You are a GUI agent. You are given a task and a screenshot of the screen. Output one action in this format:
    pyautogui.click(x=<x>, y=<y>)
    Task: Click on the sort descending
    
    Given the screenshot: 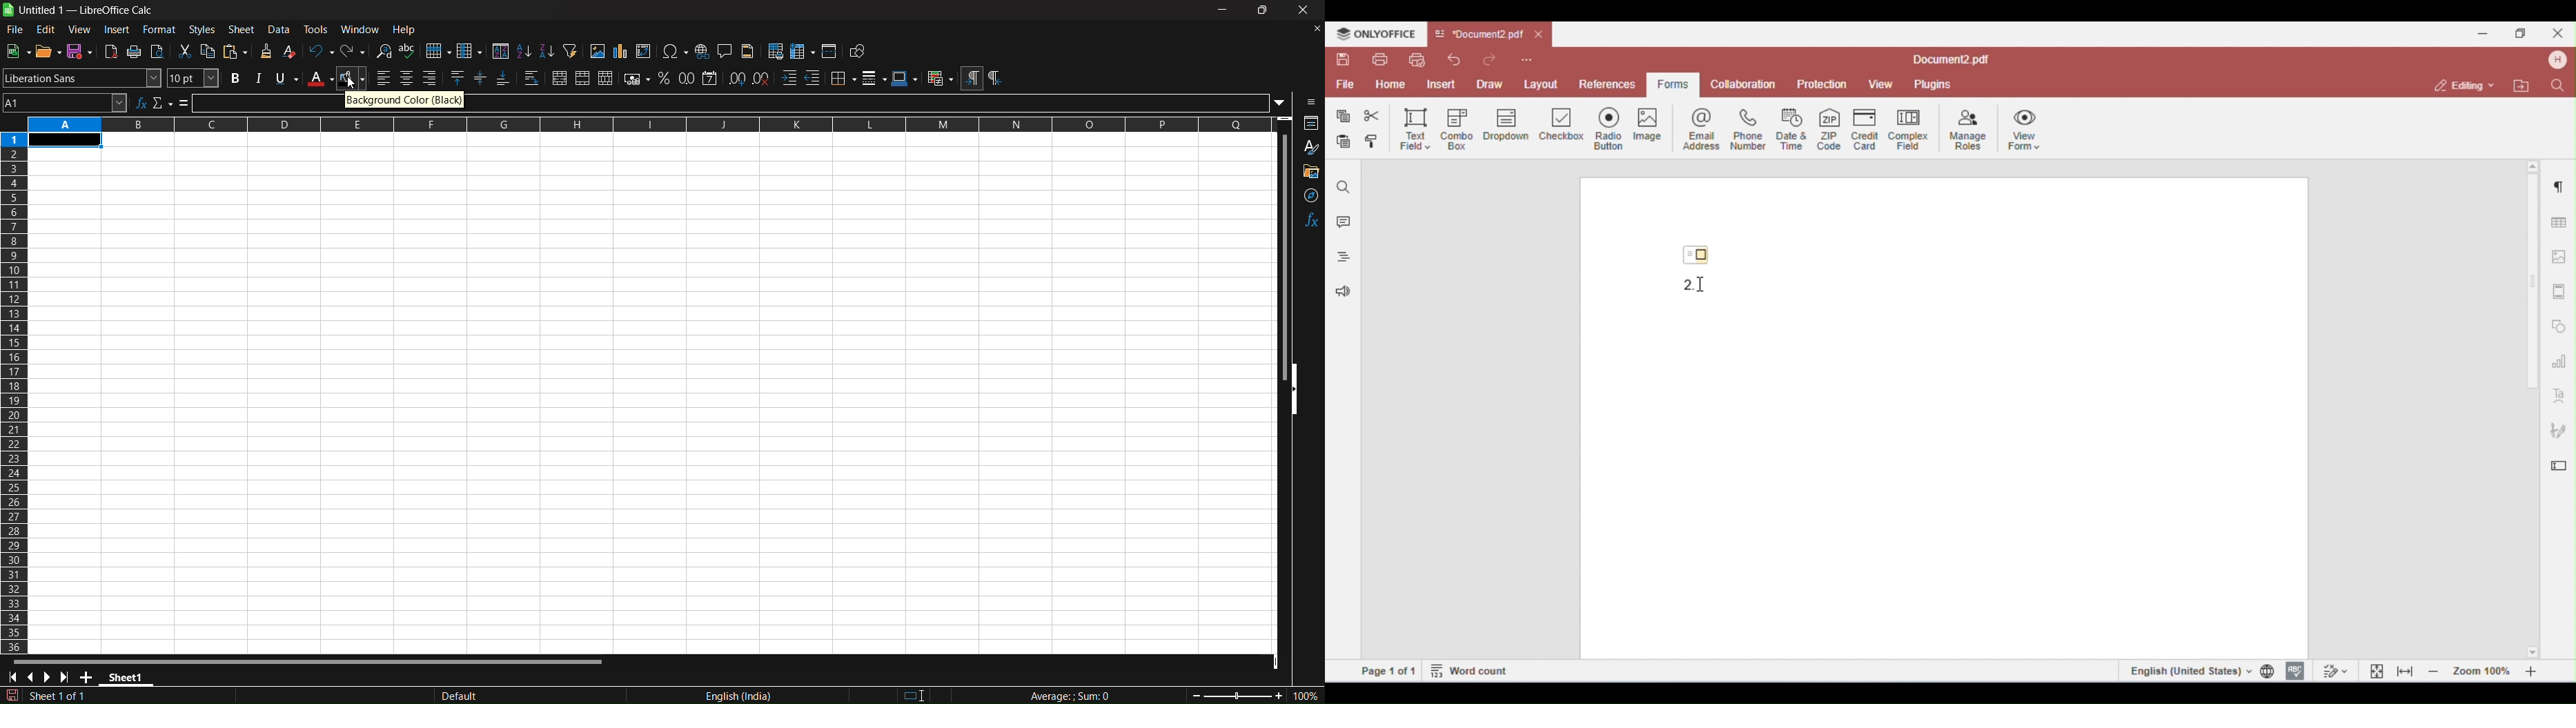 What is the action you would take?
    pyautogui.click(x=547, y=52)
    